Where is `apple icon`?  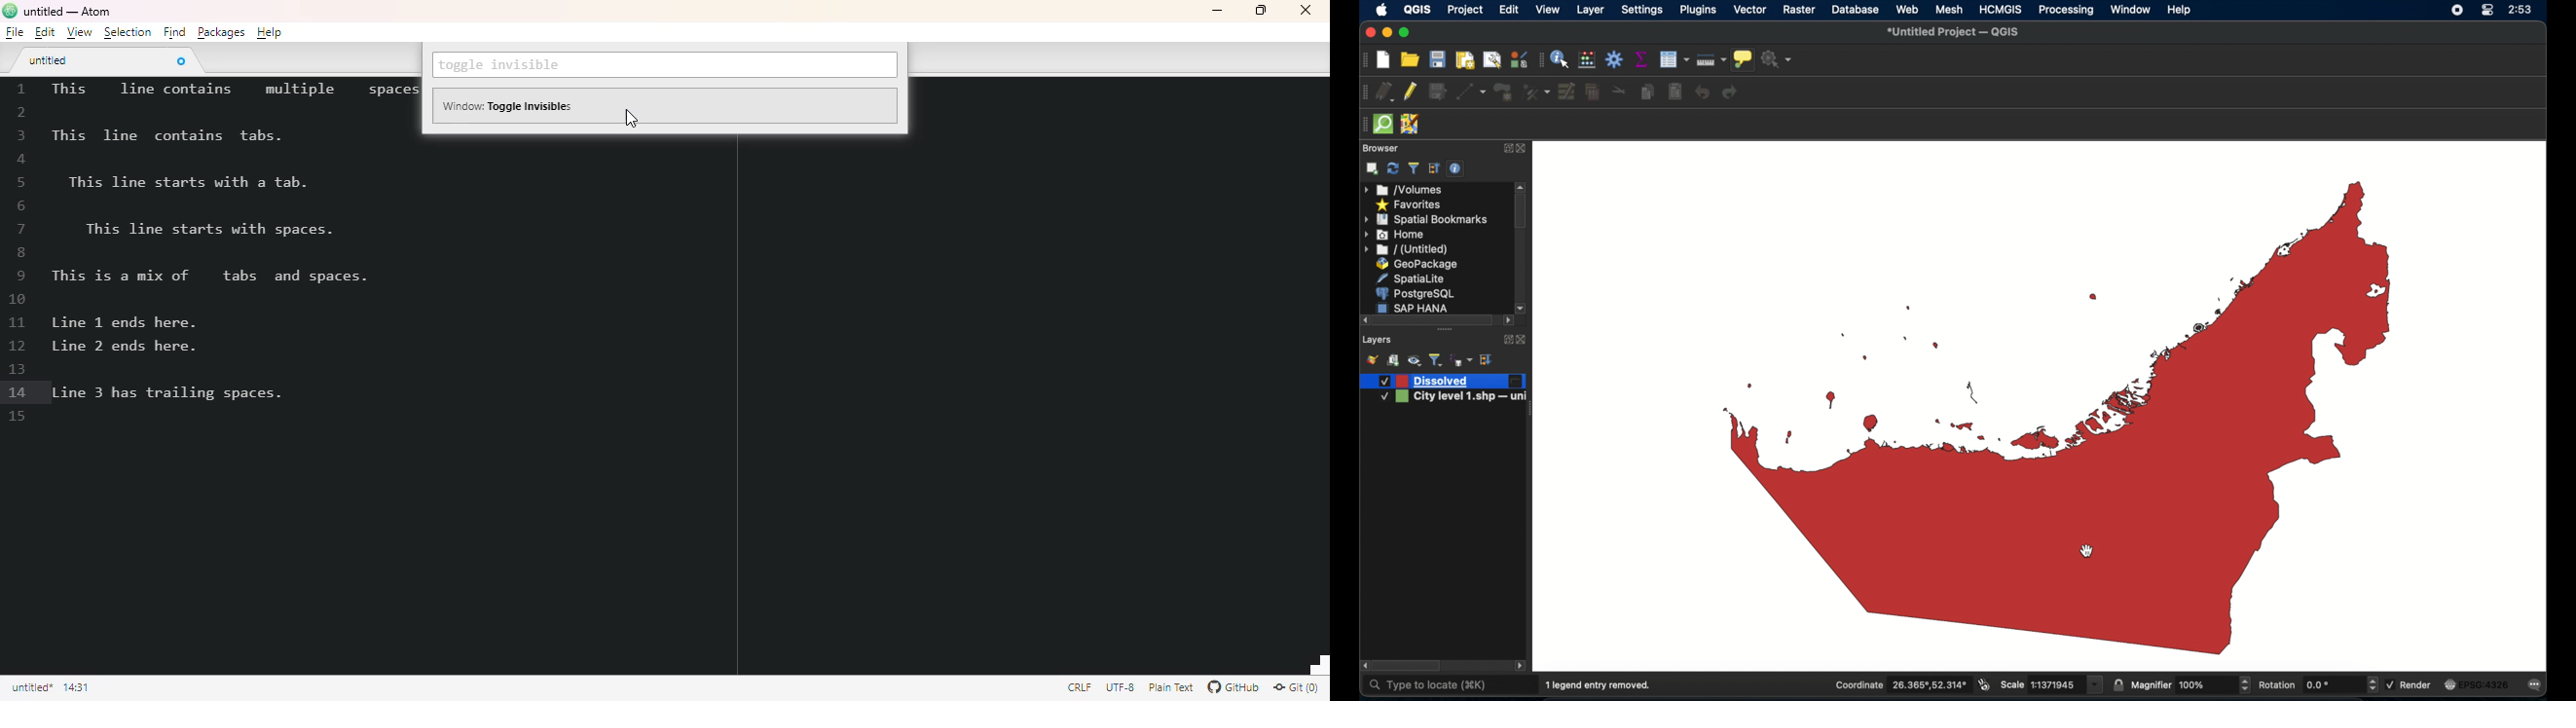 apple icon is located at coordinates (1382, 10).